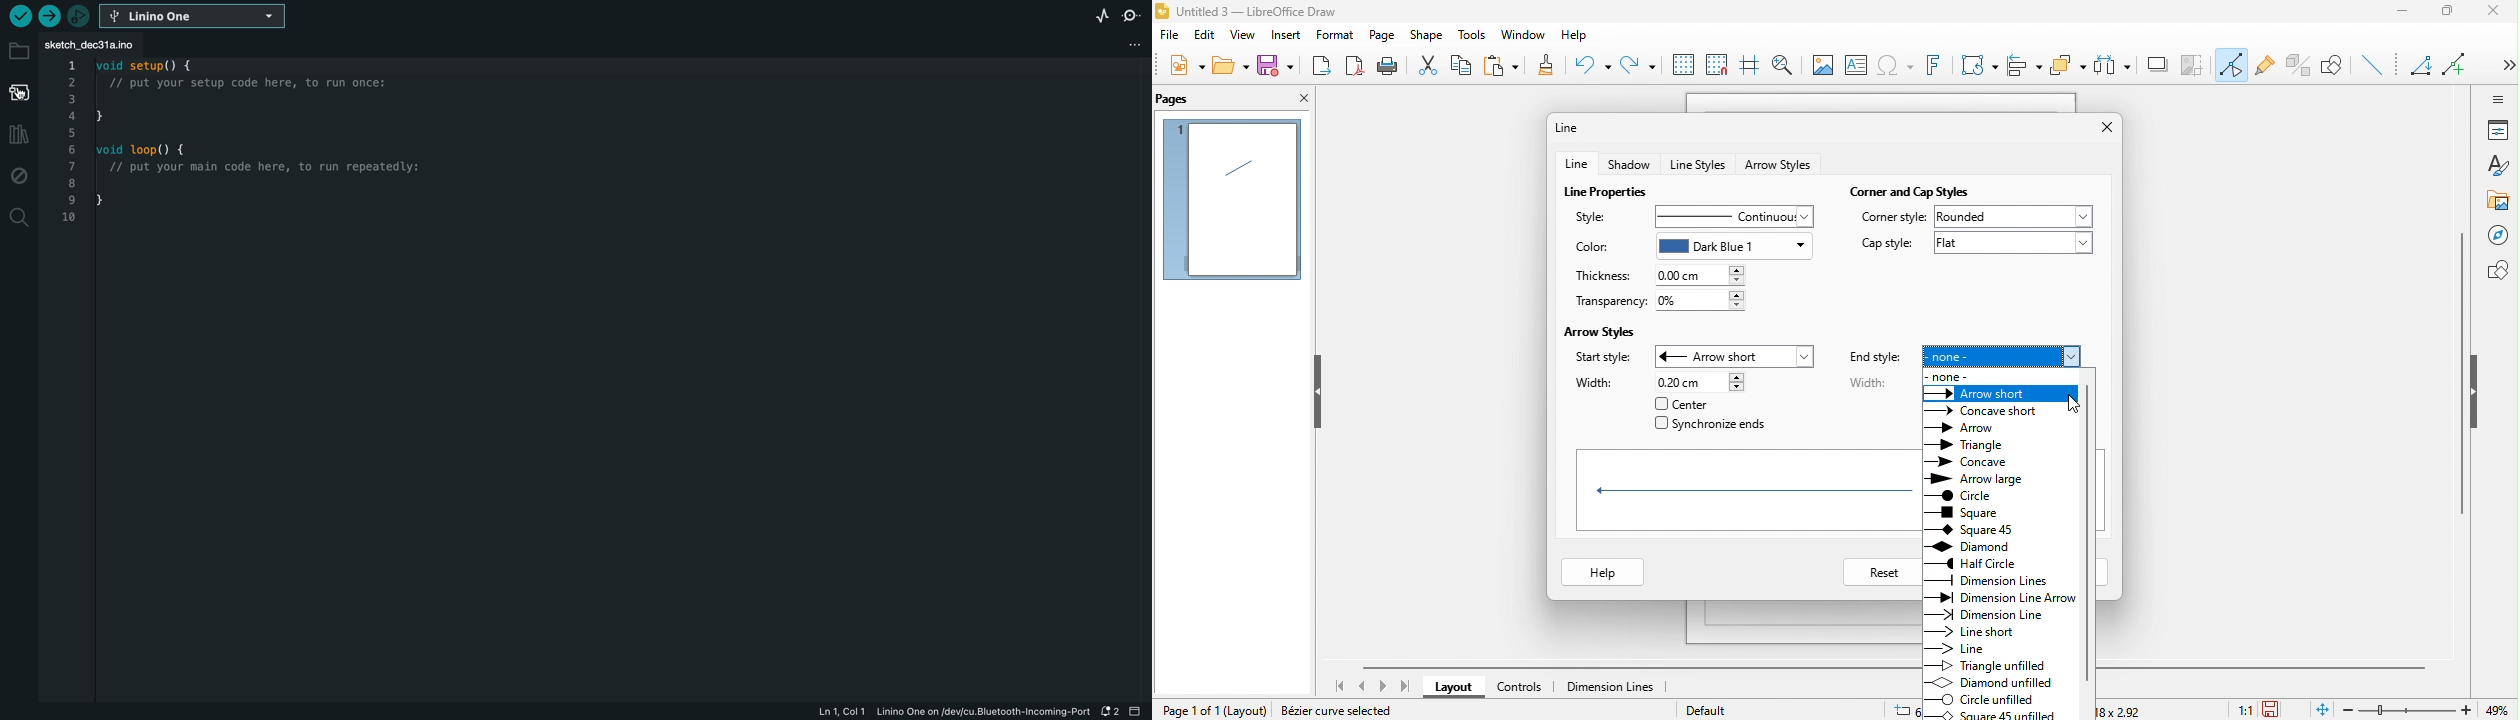 This screenshot has height=728, width=2520. Describe the element at coordinates (1820, 64) in the screenshot. I see `image` at that location.